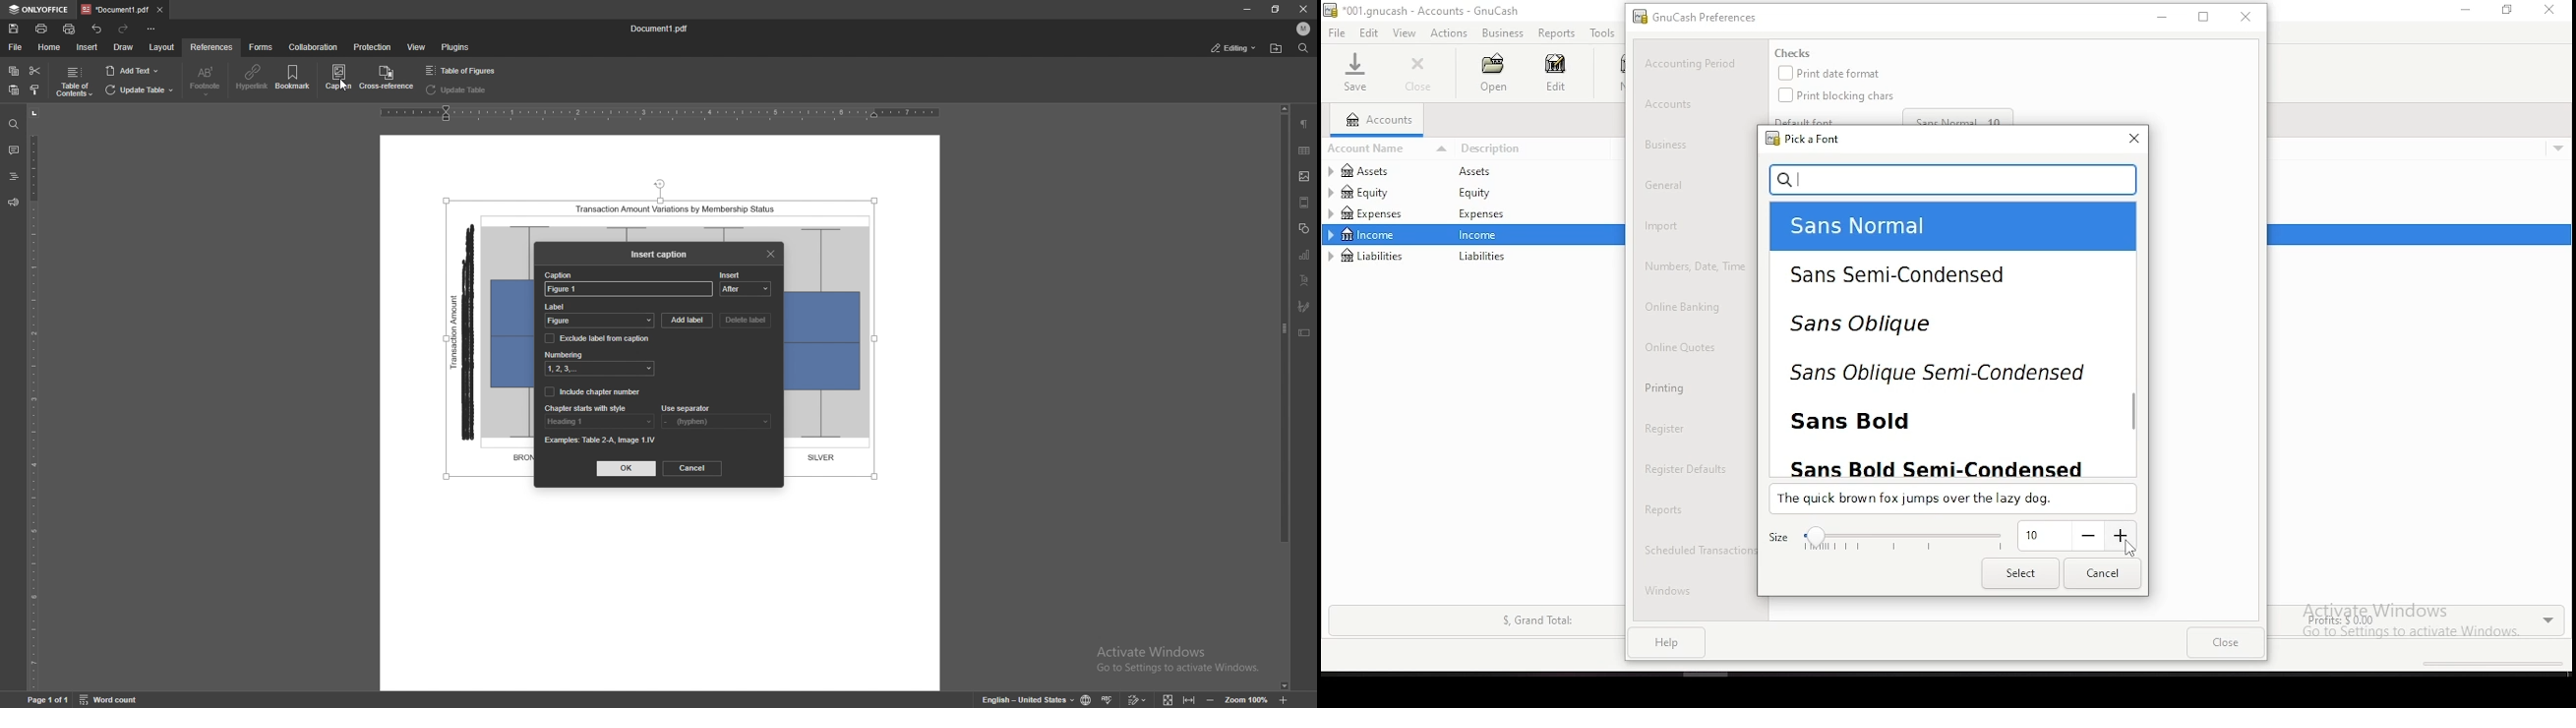  Describe the element at coordinates (372, 47) in the screenshot. I see `protection` at that location.